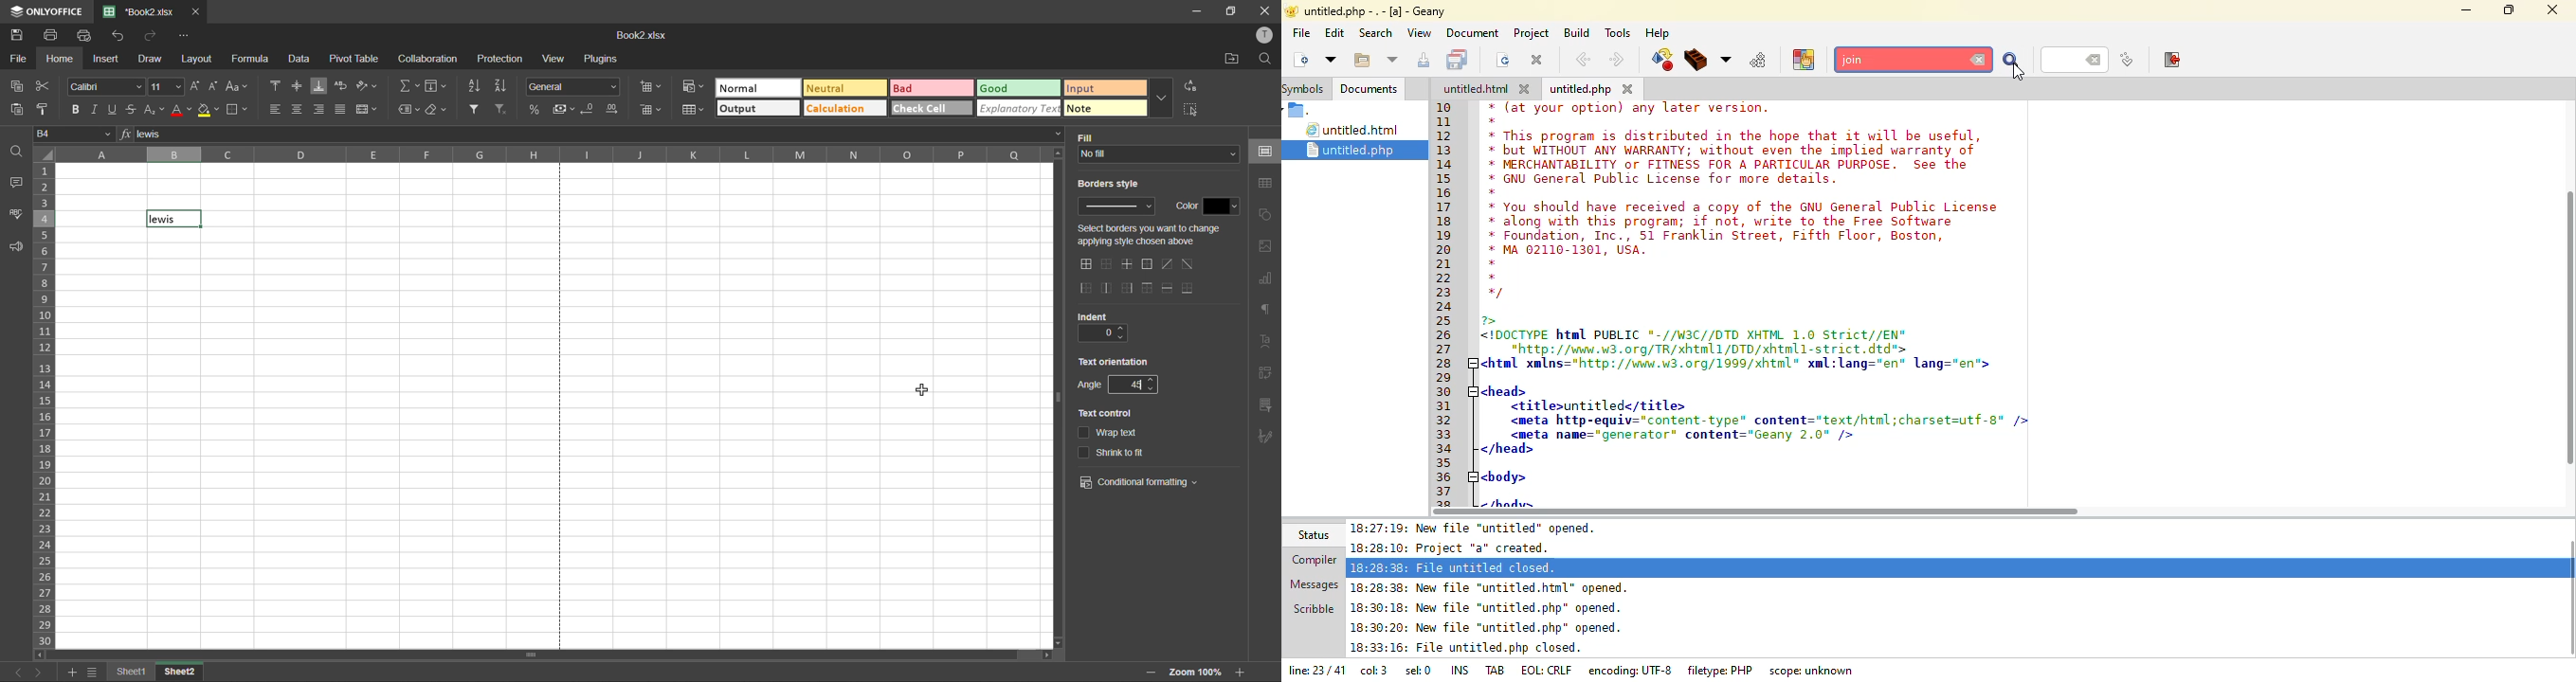  I want to click on cell address, so click(73, 134).